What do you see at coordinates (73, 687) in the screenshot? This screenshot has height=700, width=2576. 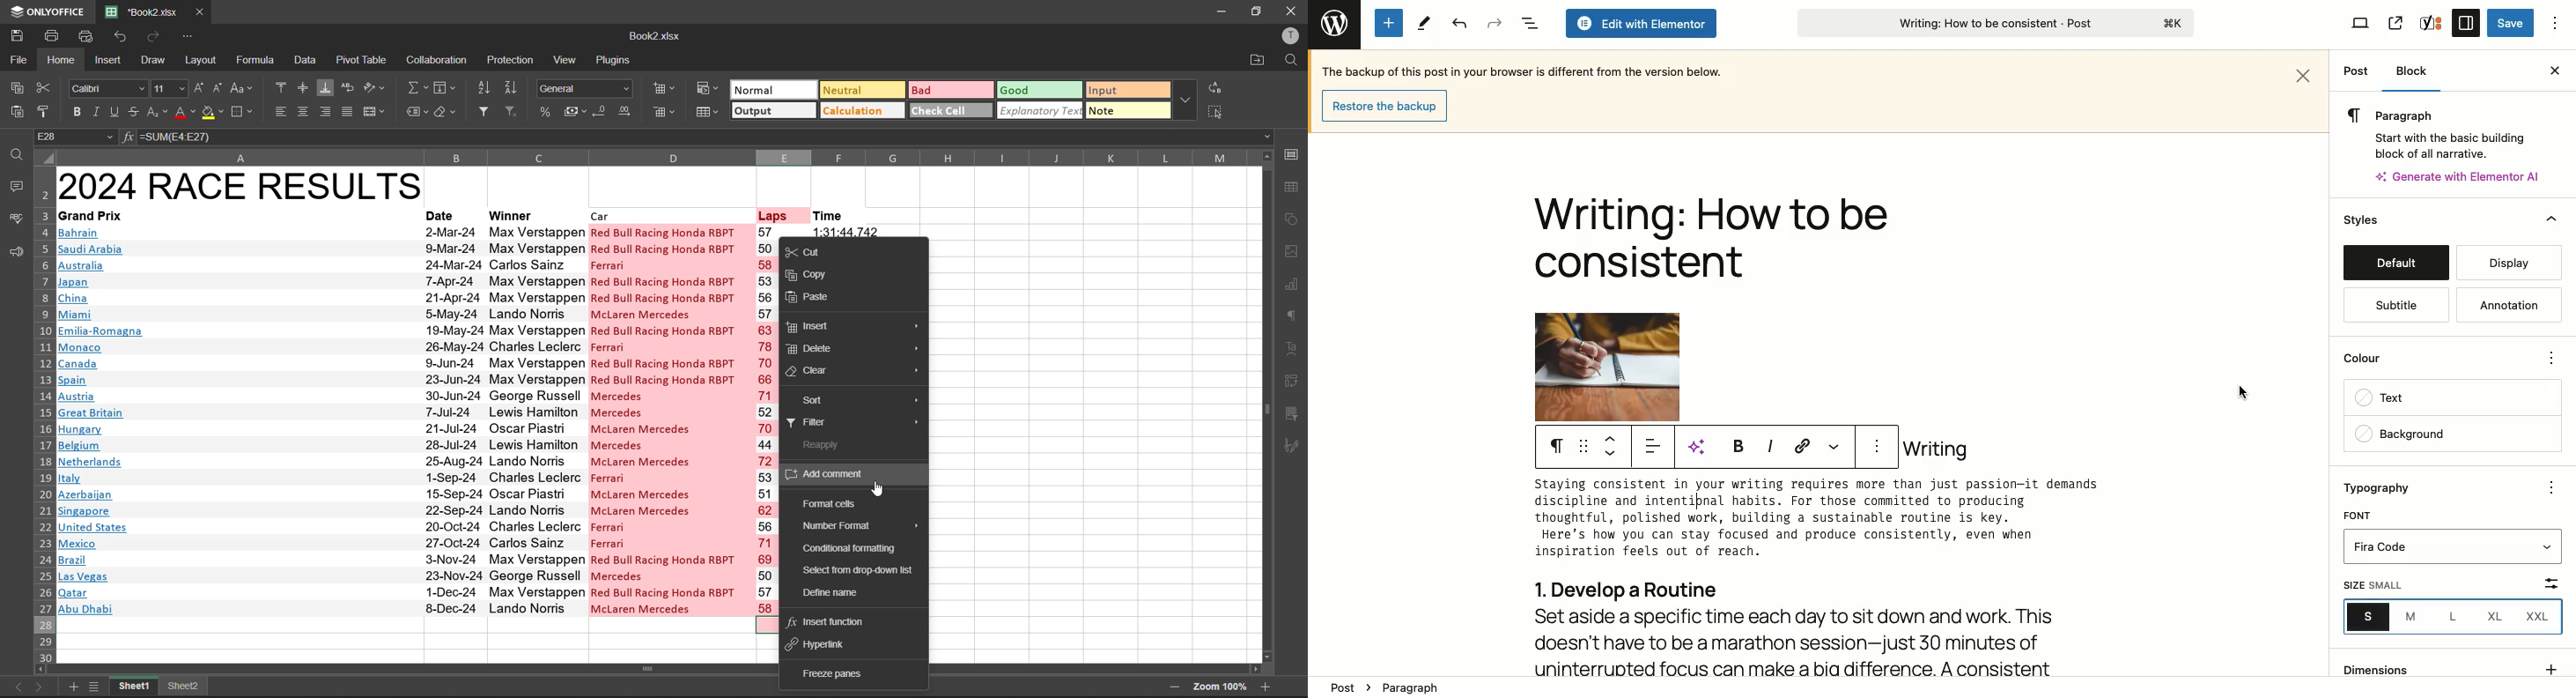 I see `add new sheet` at bounding box center [73, 687].